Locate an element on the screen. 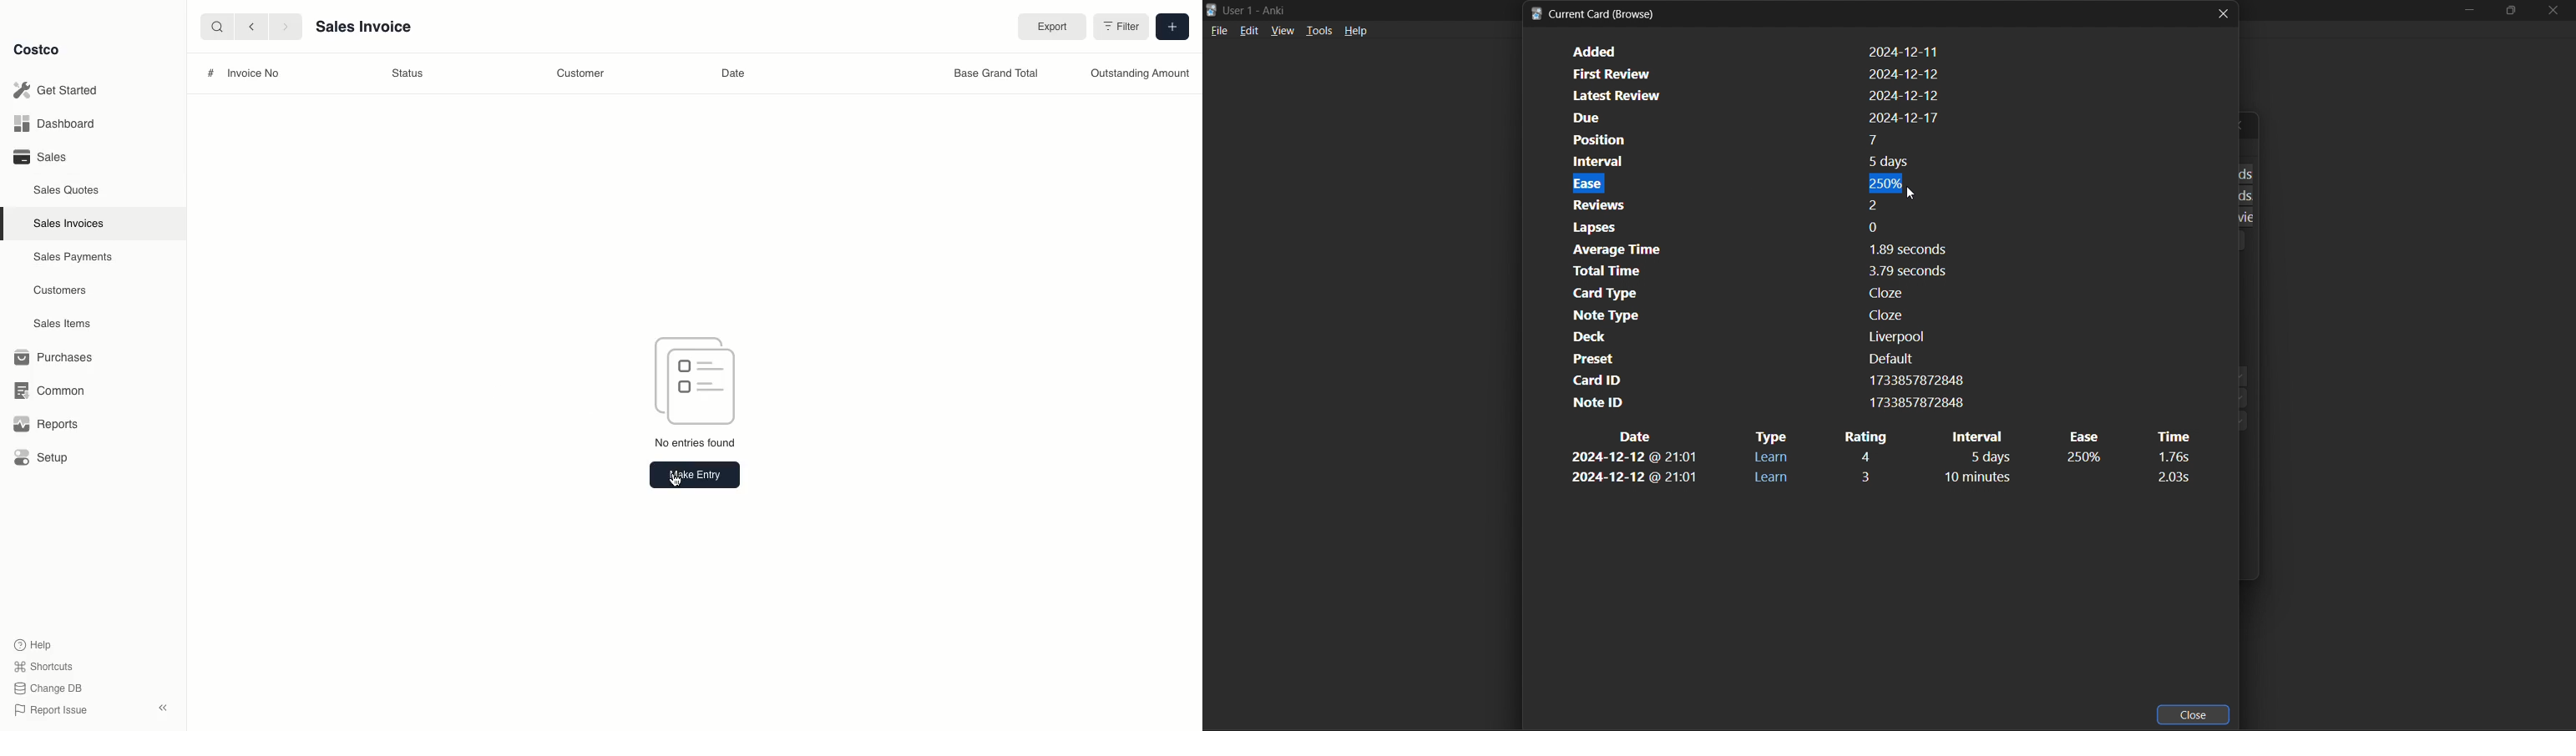 This screenshot has height=756, width=2576. # is located at coordinates (209, 72).